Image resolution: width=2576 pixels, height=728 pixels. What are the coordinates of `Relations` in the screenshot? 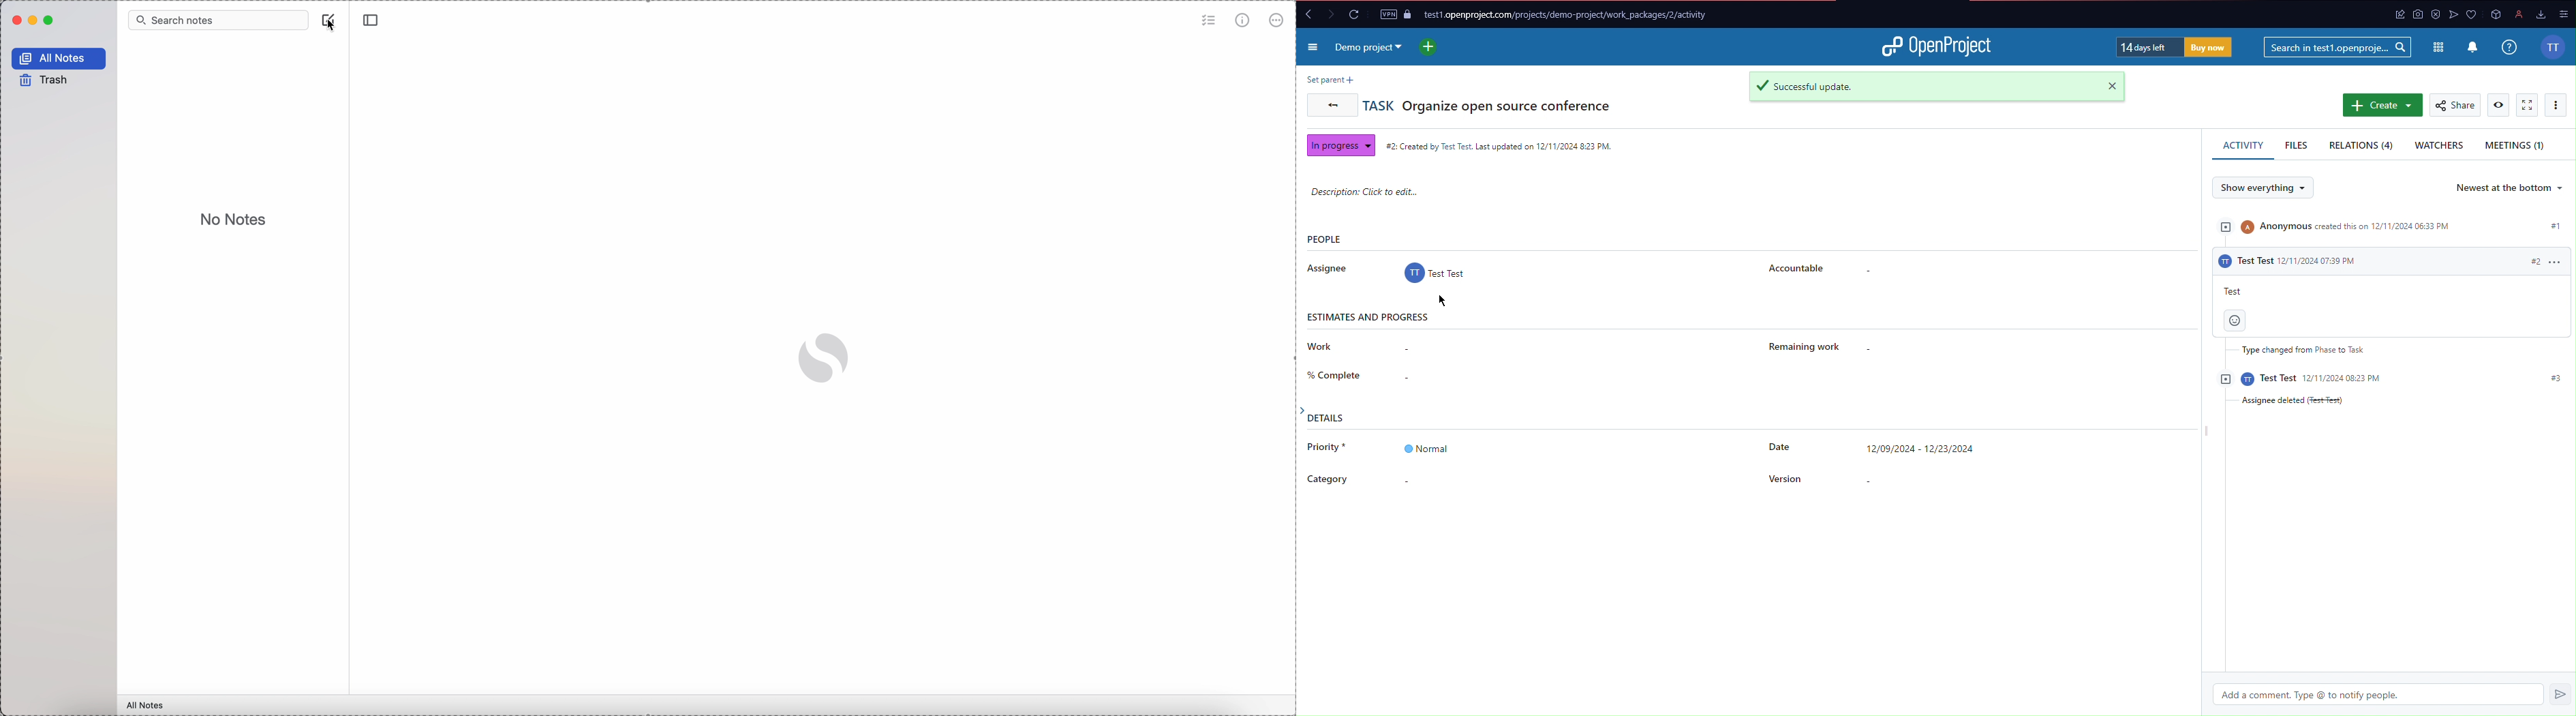 It's located at (2361, 147).